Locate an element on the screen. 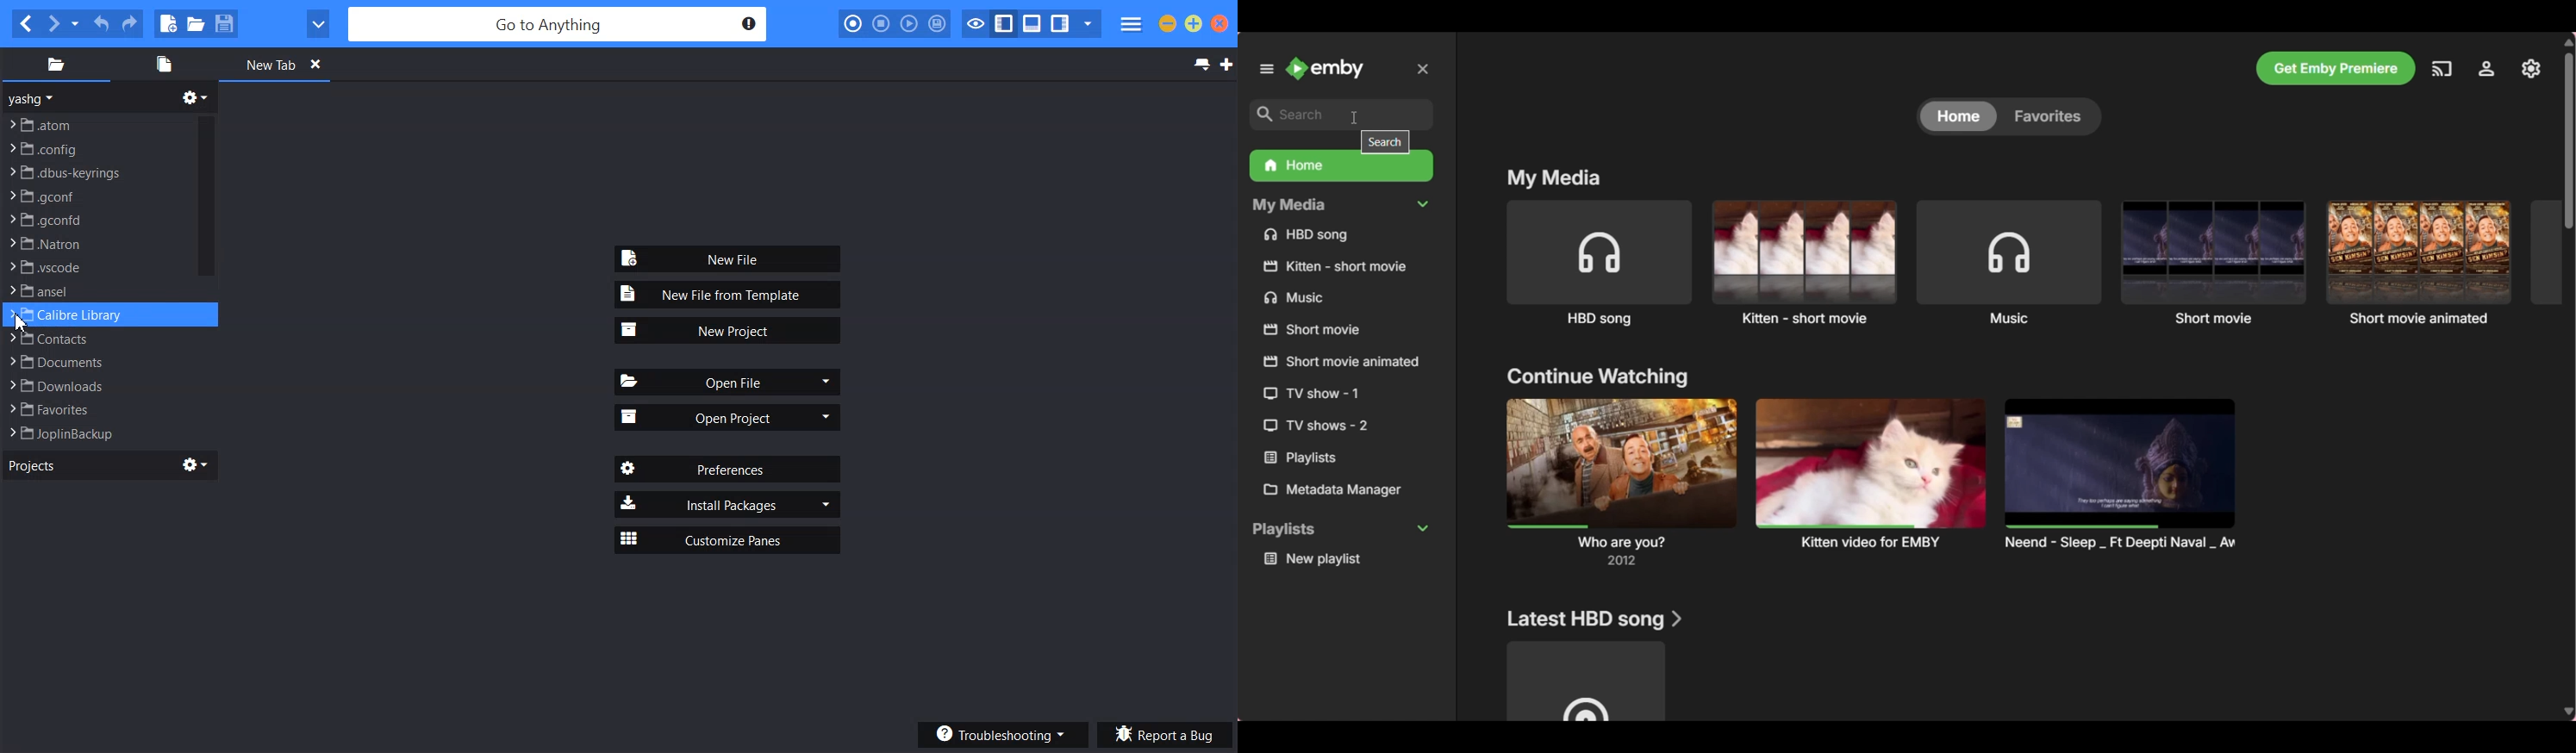 The image size is (2576, 756). Unpin left panel is located at coordinates (1266, 68).